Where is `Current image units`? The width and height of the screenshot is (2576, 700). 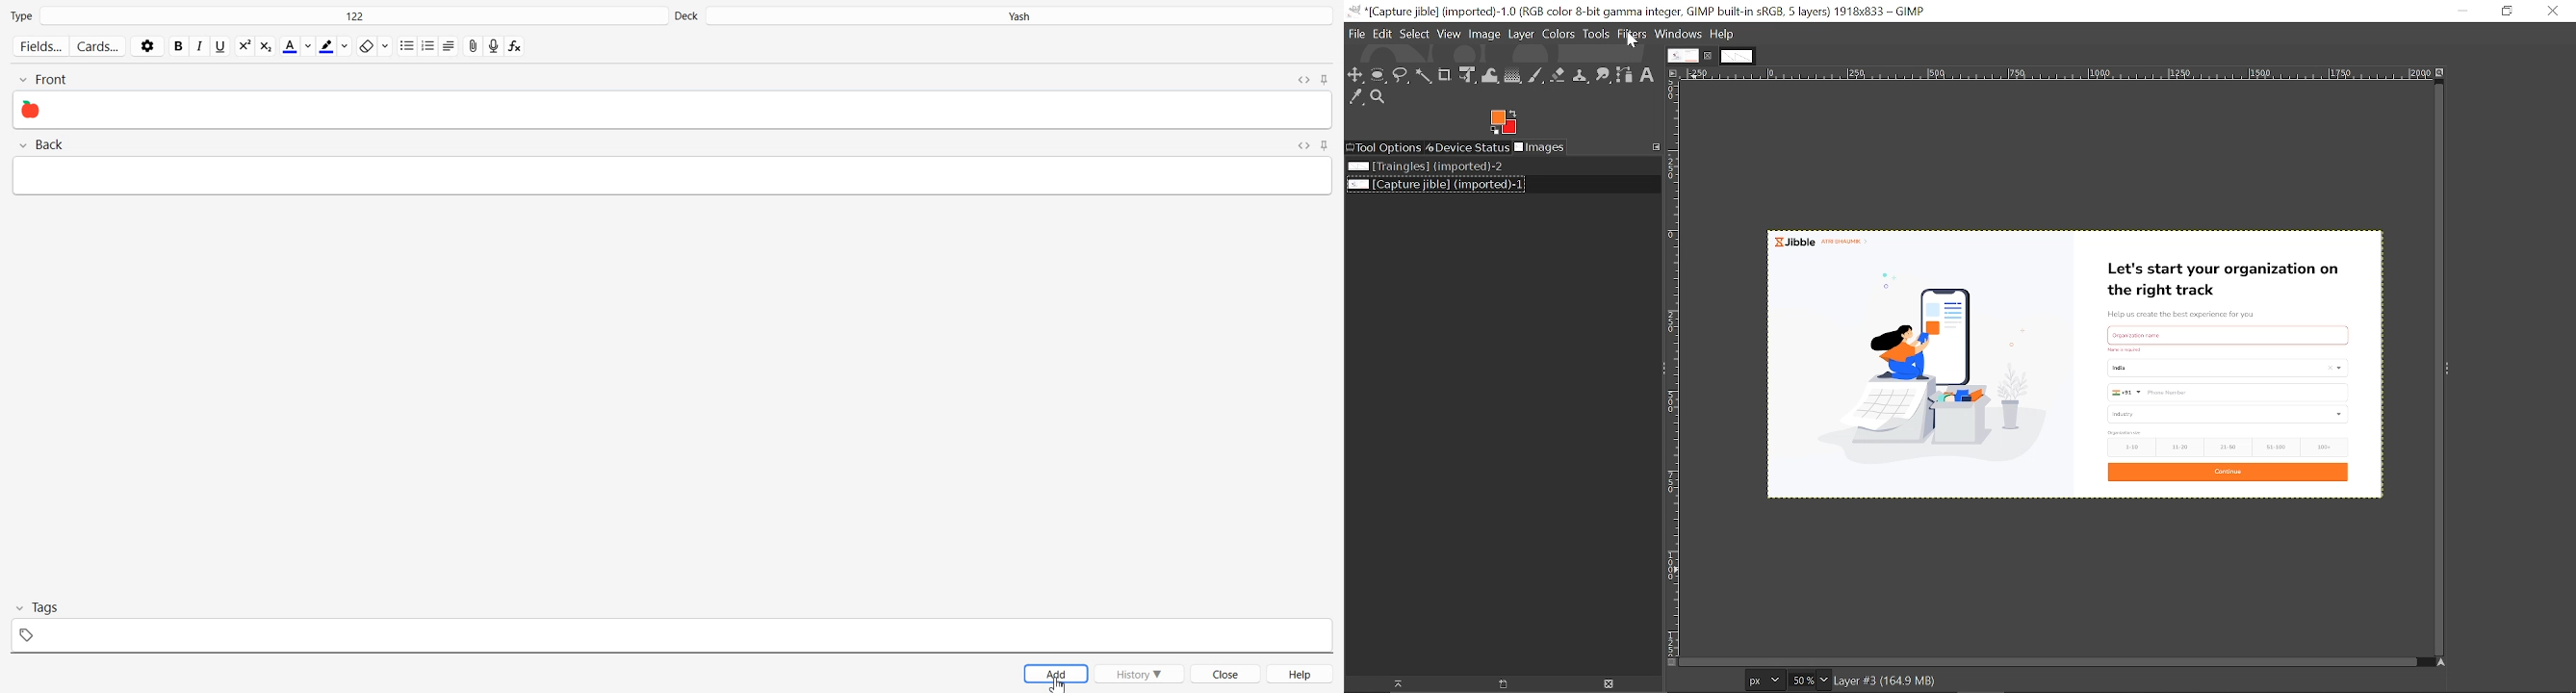 Current image units is located at coordinates (1765, 680).